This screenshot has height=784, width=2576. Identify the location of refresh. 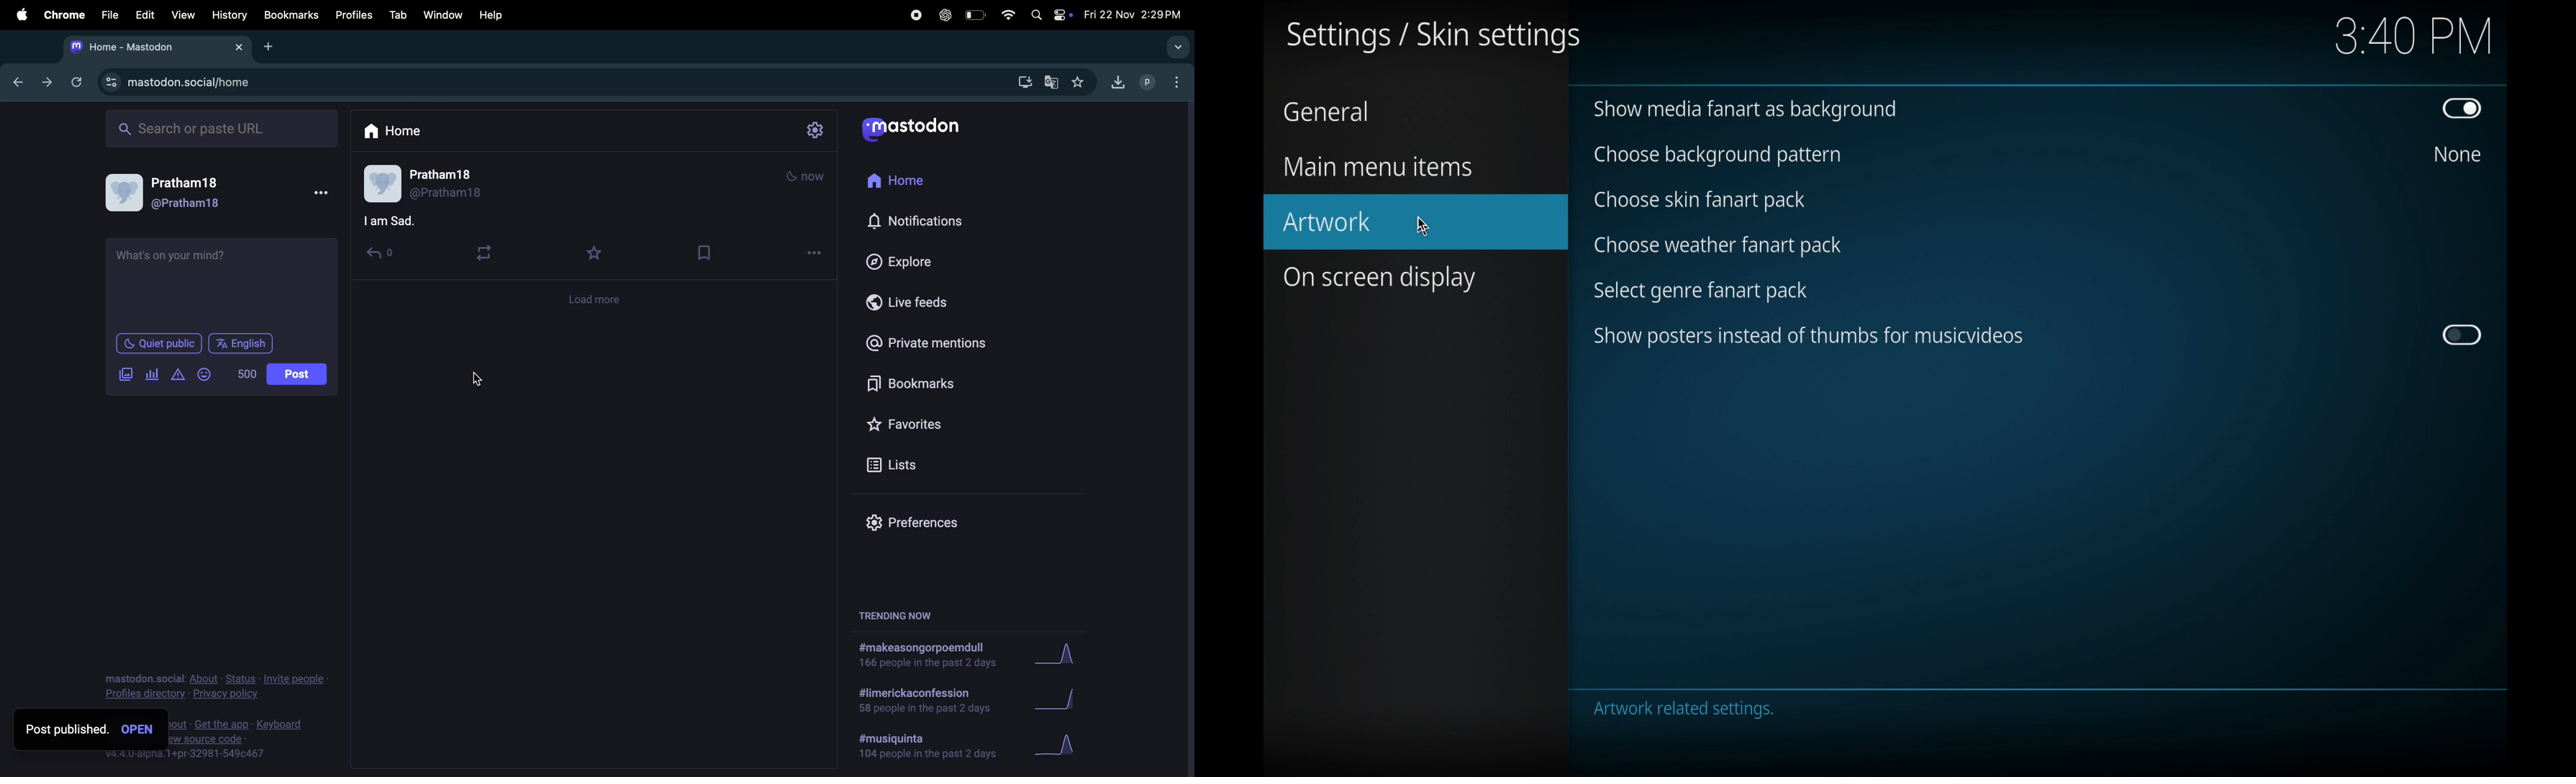
(76, 82).